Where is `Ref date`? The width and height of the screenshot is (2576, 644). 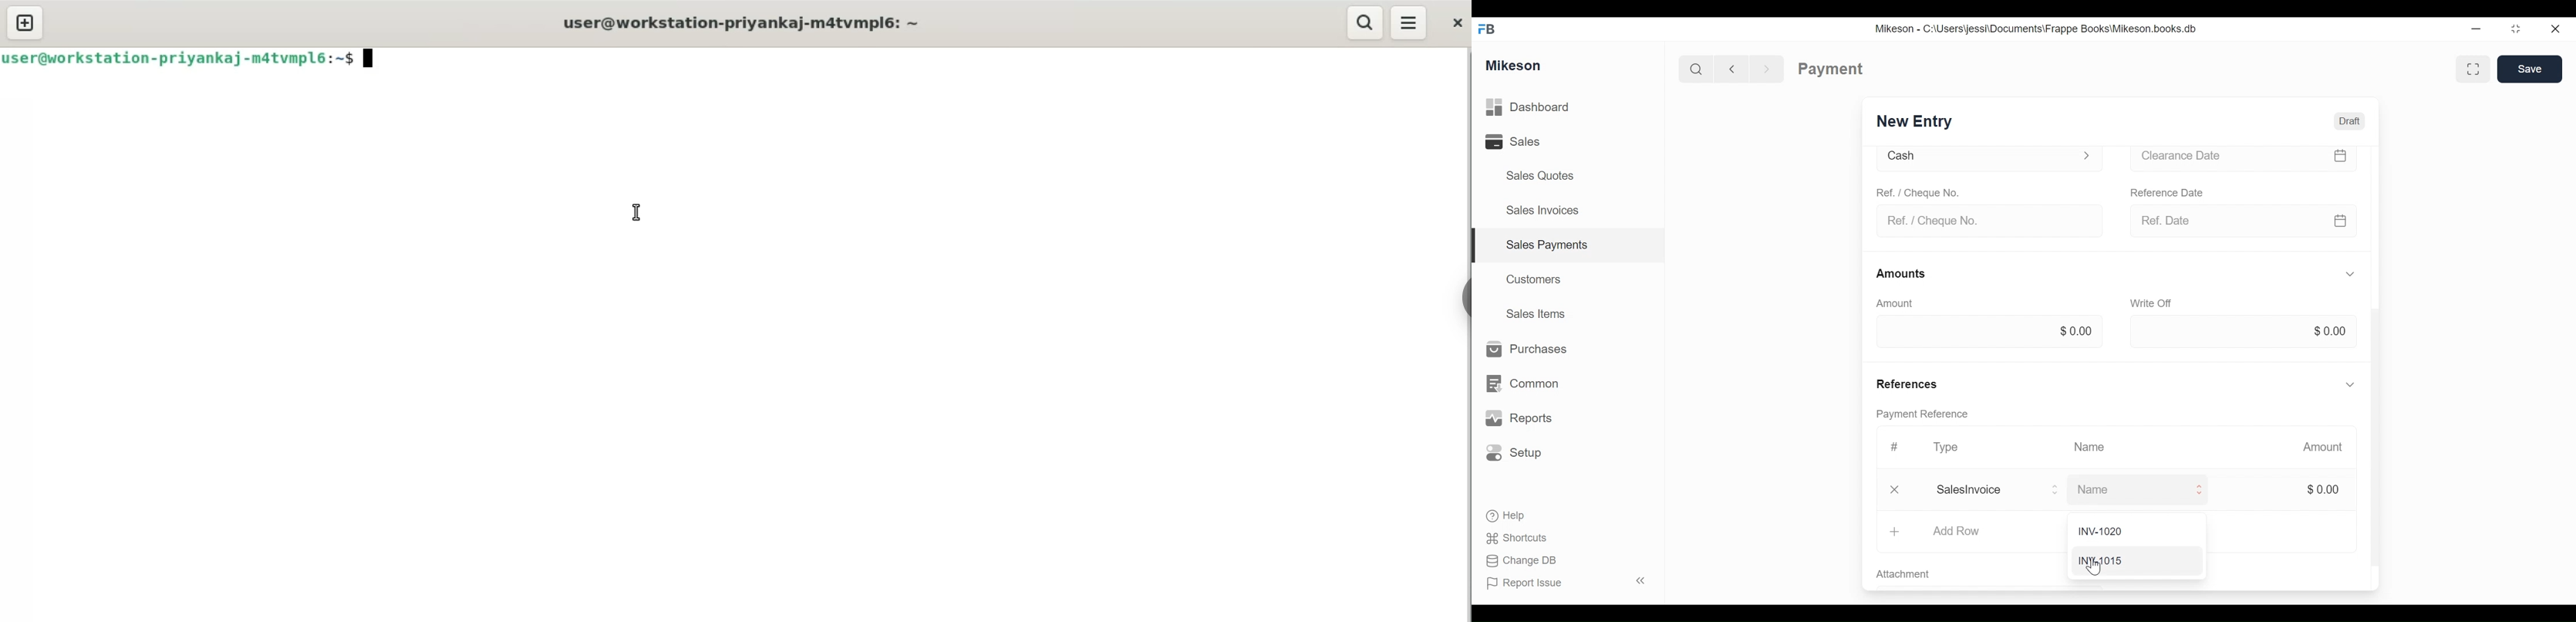 Ref date is located at coordinates (2247, 222).